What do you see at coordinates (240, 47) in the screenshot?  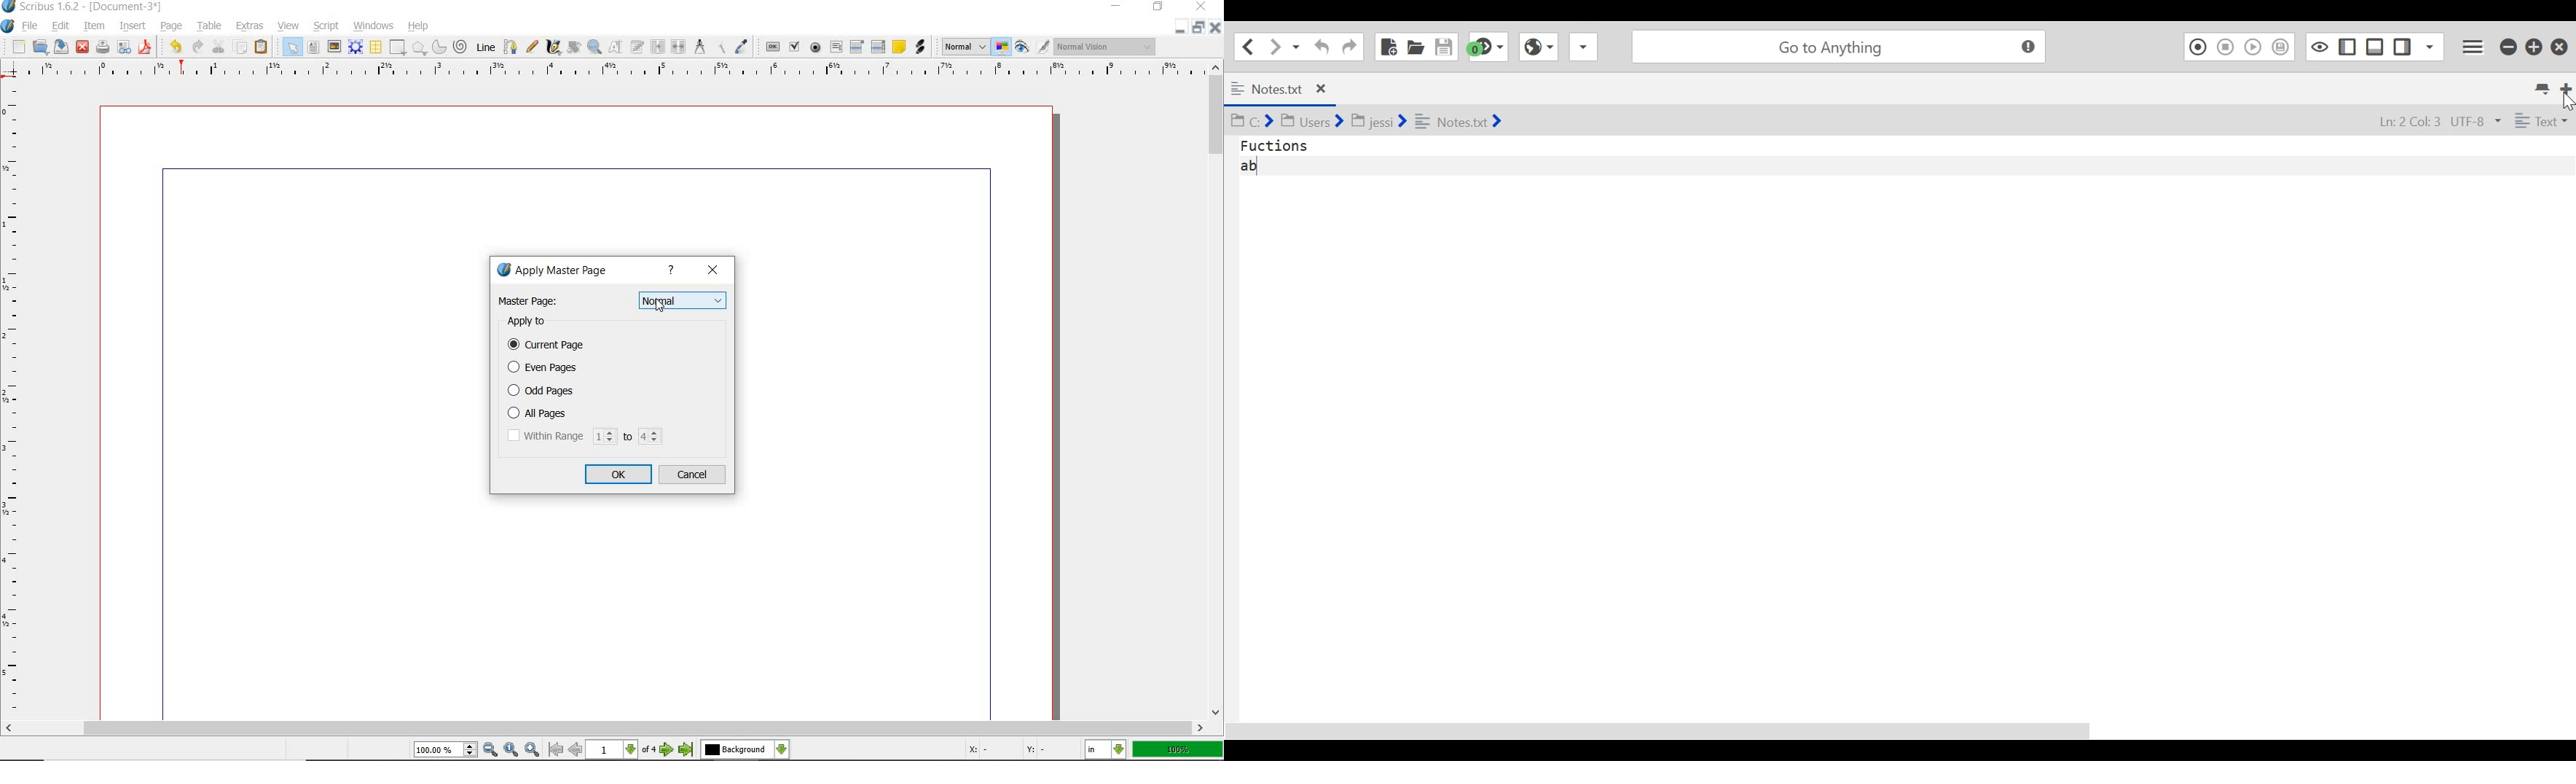 I see `copy` at bounding box center [240, 47].